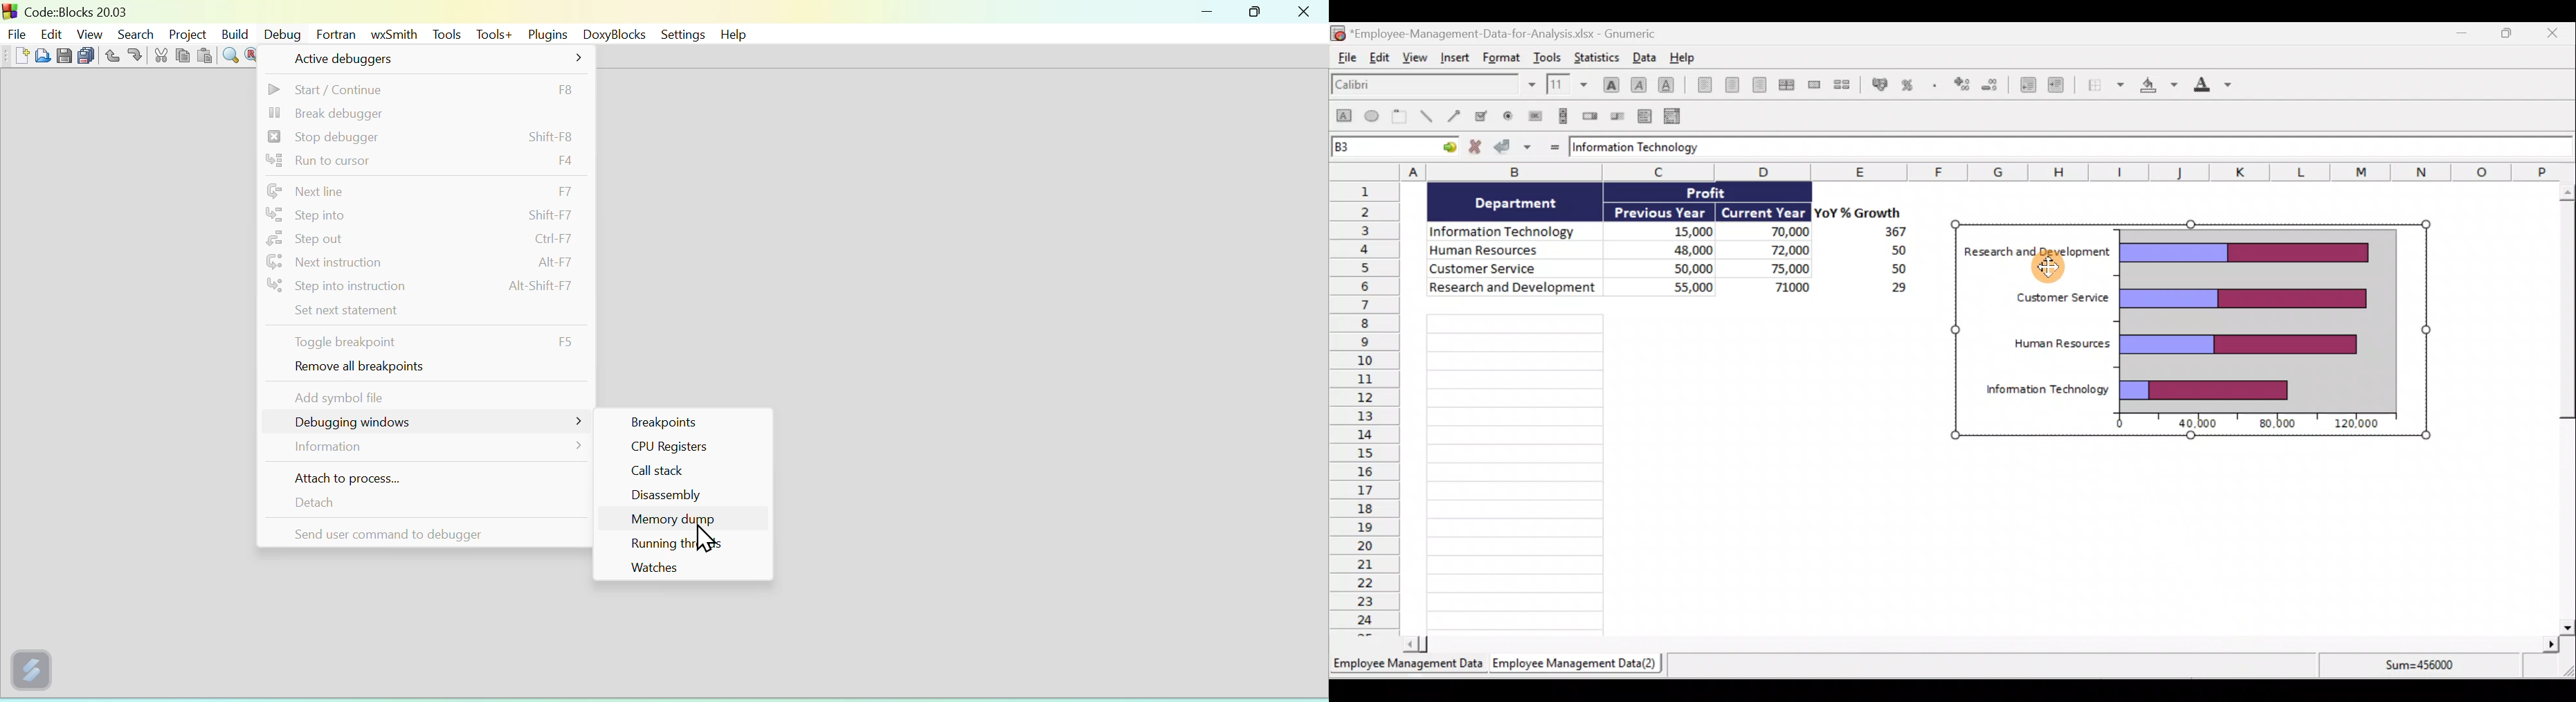  Describe the element at coordinates (229, 56) in the screenshot. I see `find` at that location.